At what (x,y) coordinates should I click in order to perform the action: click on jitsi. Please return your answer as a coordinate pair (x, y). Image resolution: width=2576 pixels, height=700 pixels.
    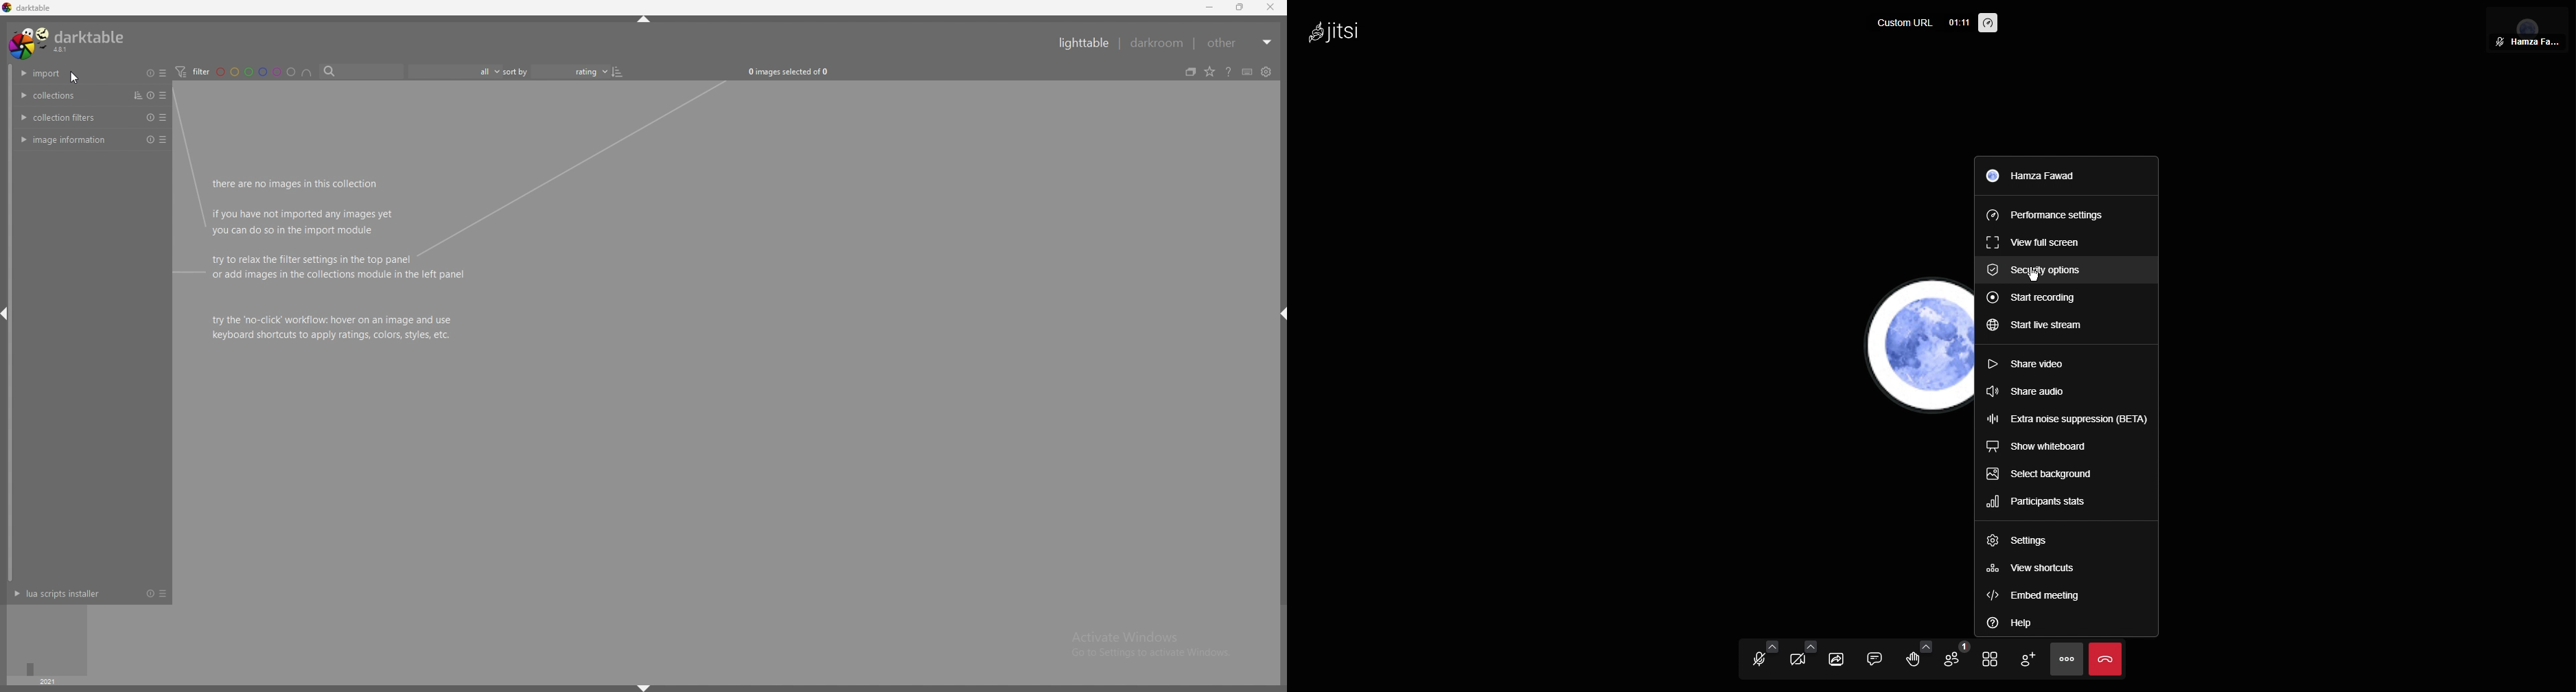
    Looking at the image, I should click on (1332, 29).